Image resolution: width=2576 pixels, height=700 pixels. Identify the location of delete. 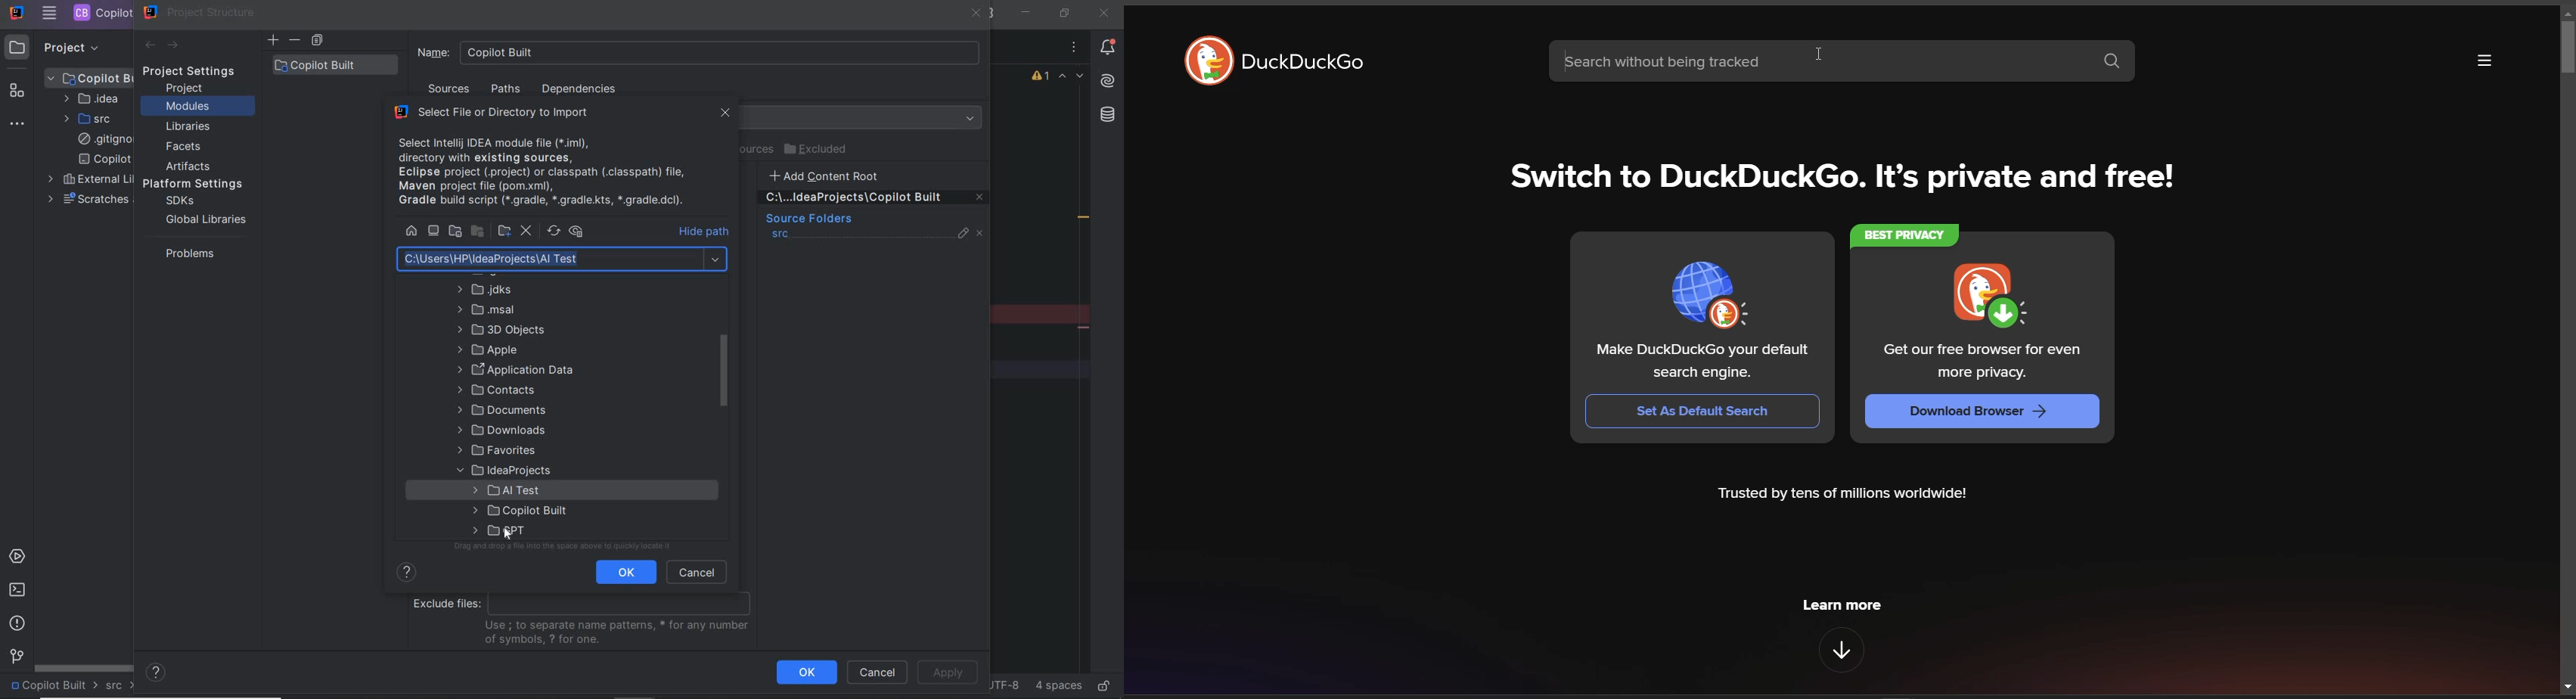
(296, 40).